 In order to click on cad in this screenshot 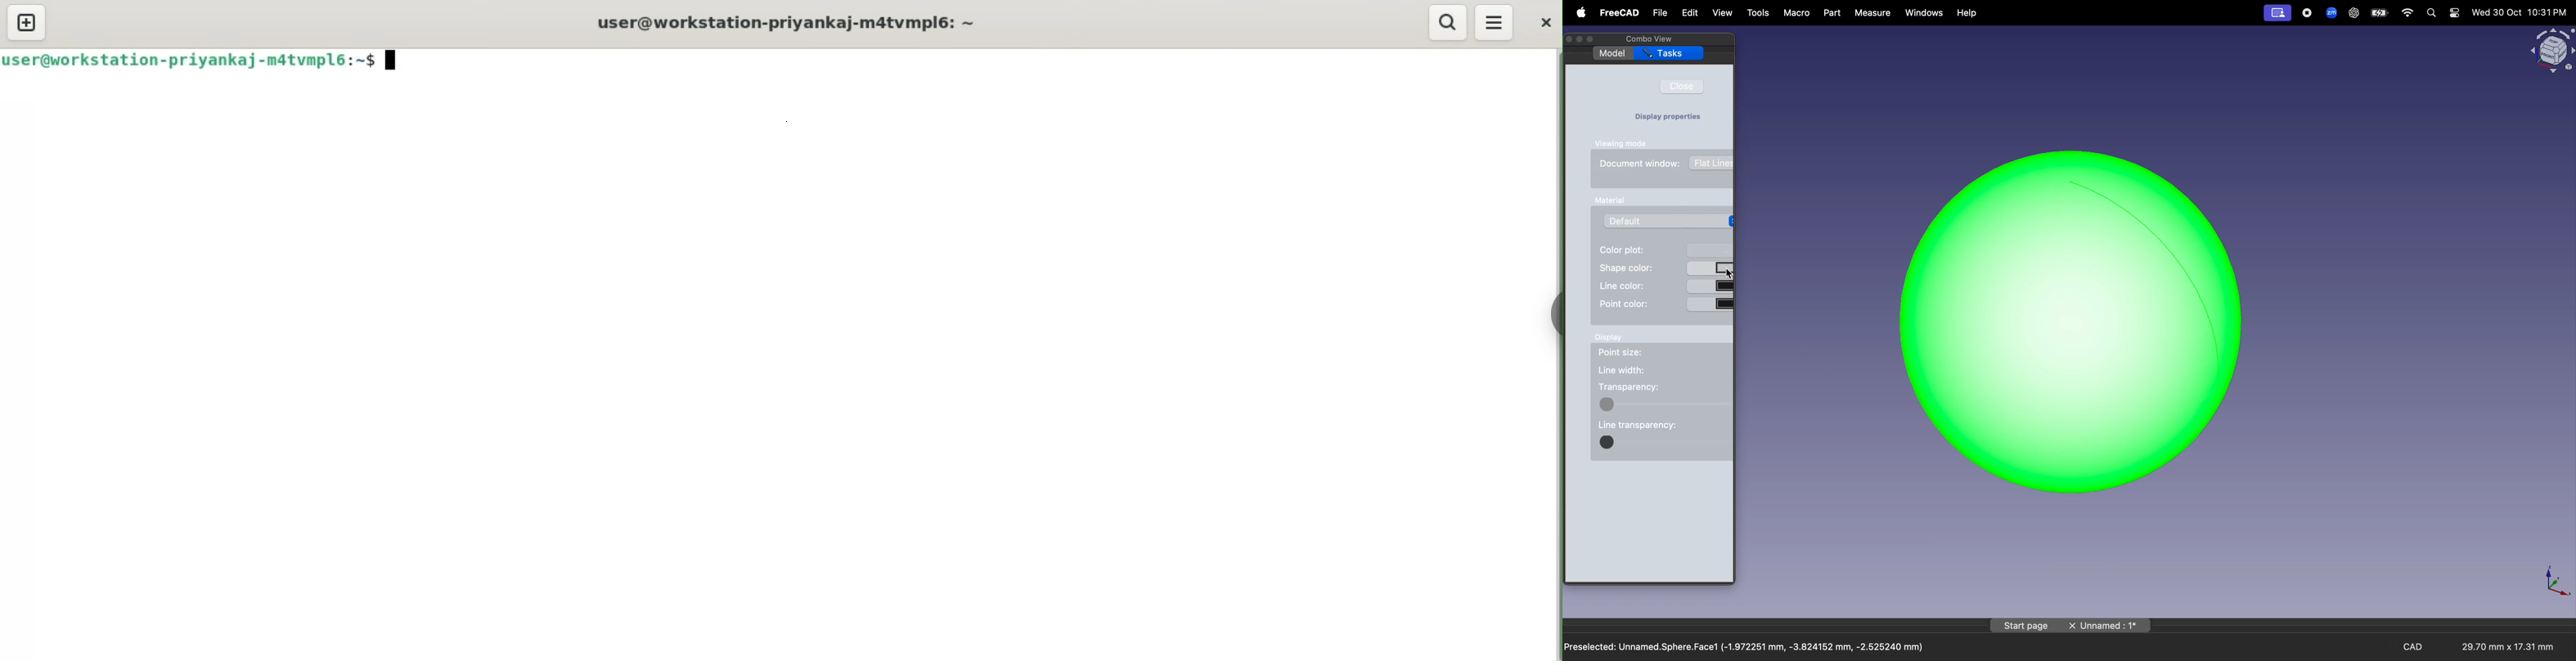, I will do `click(2417, 647)`.